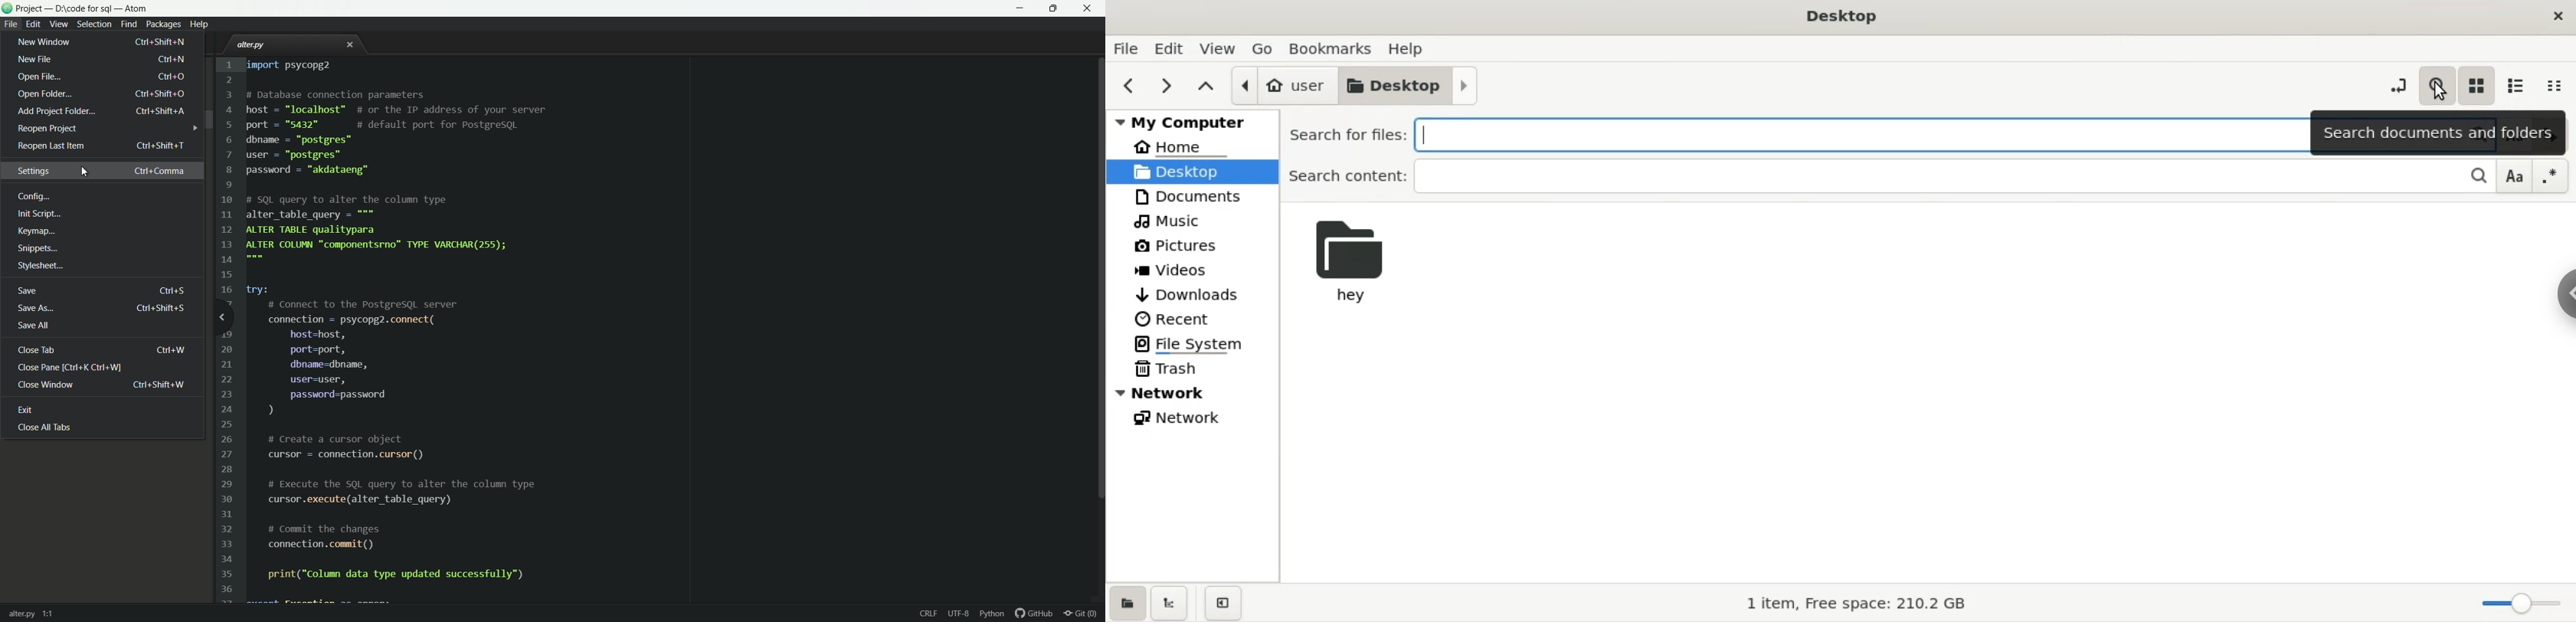 Image resolution: width=2576 pixels, height=644 pixels. What do you see at coordinates (101, 112) in the screenshot?
I see `add project folder` at bounding box center [101, 112].